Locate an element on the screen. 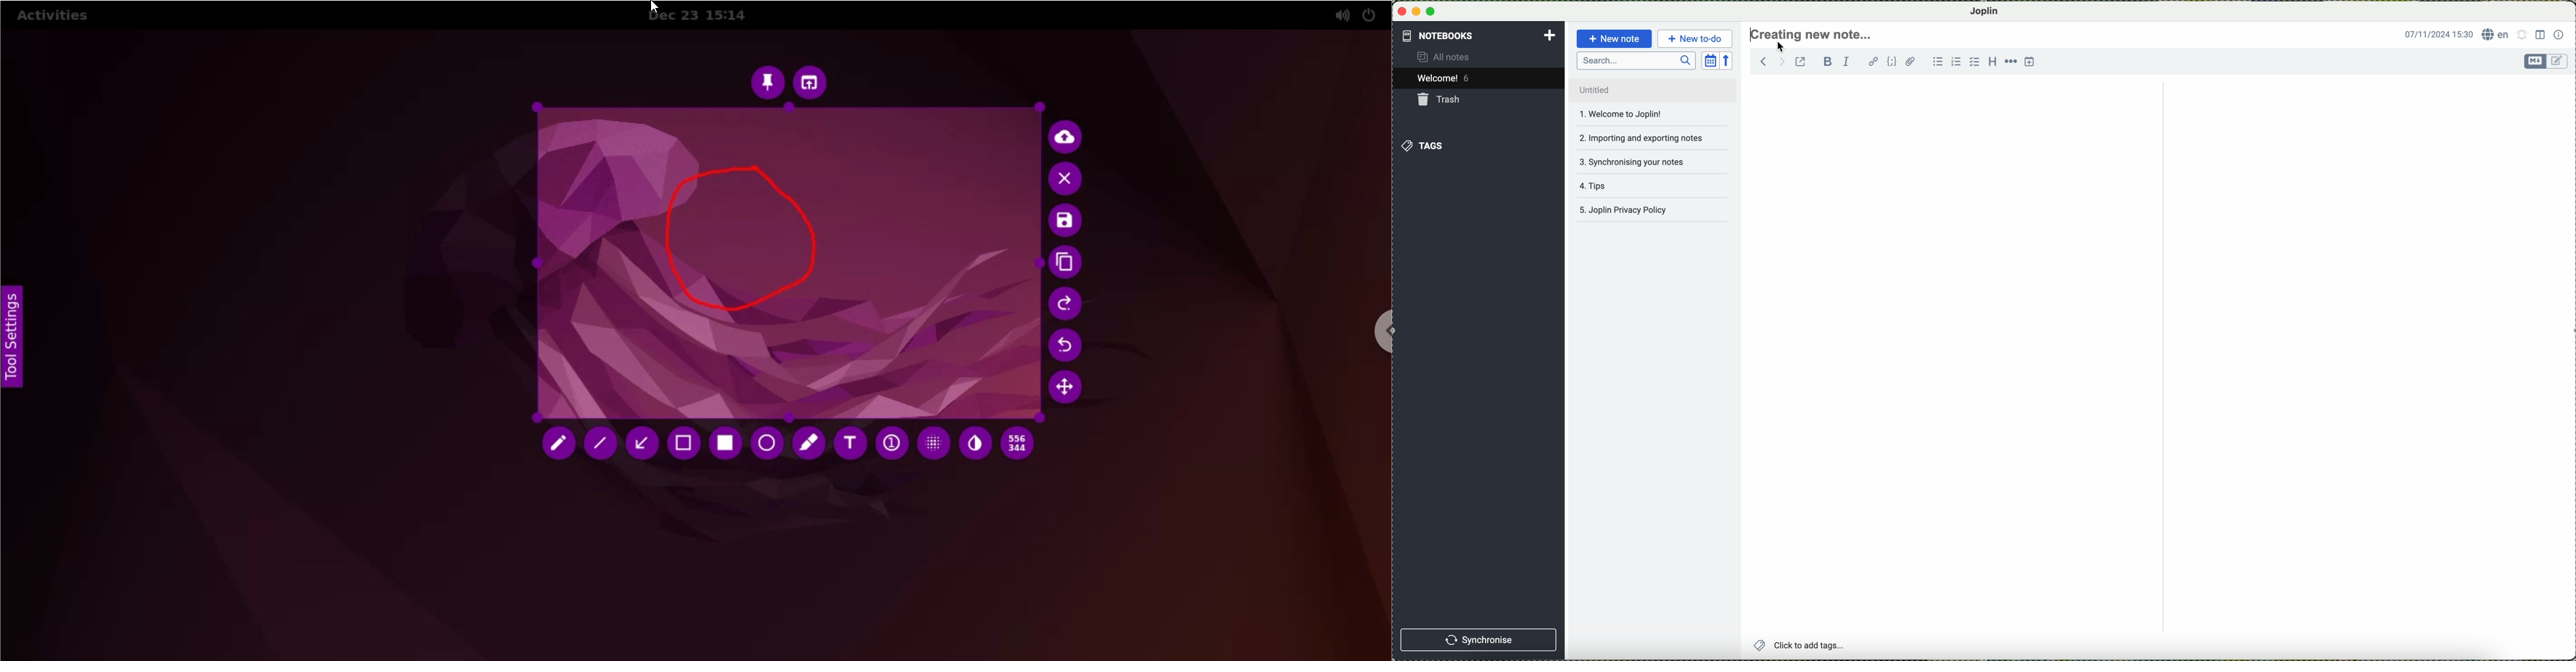  reverse sort order is located at coordinates (1729, 60).